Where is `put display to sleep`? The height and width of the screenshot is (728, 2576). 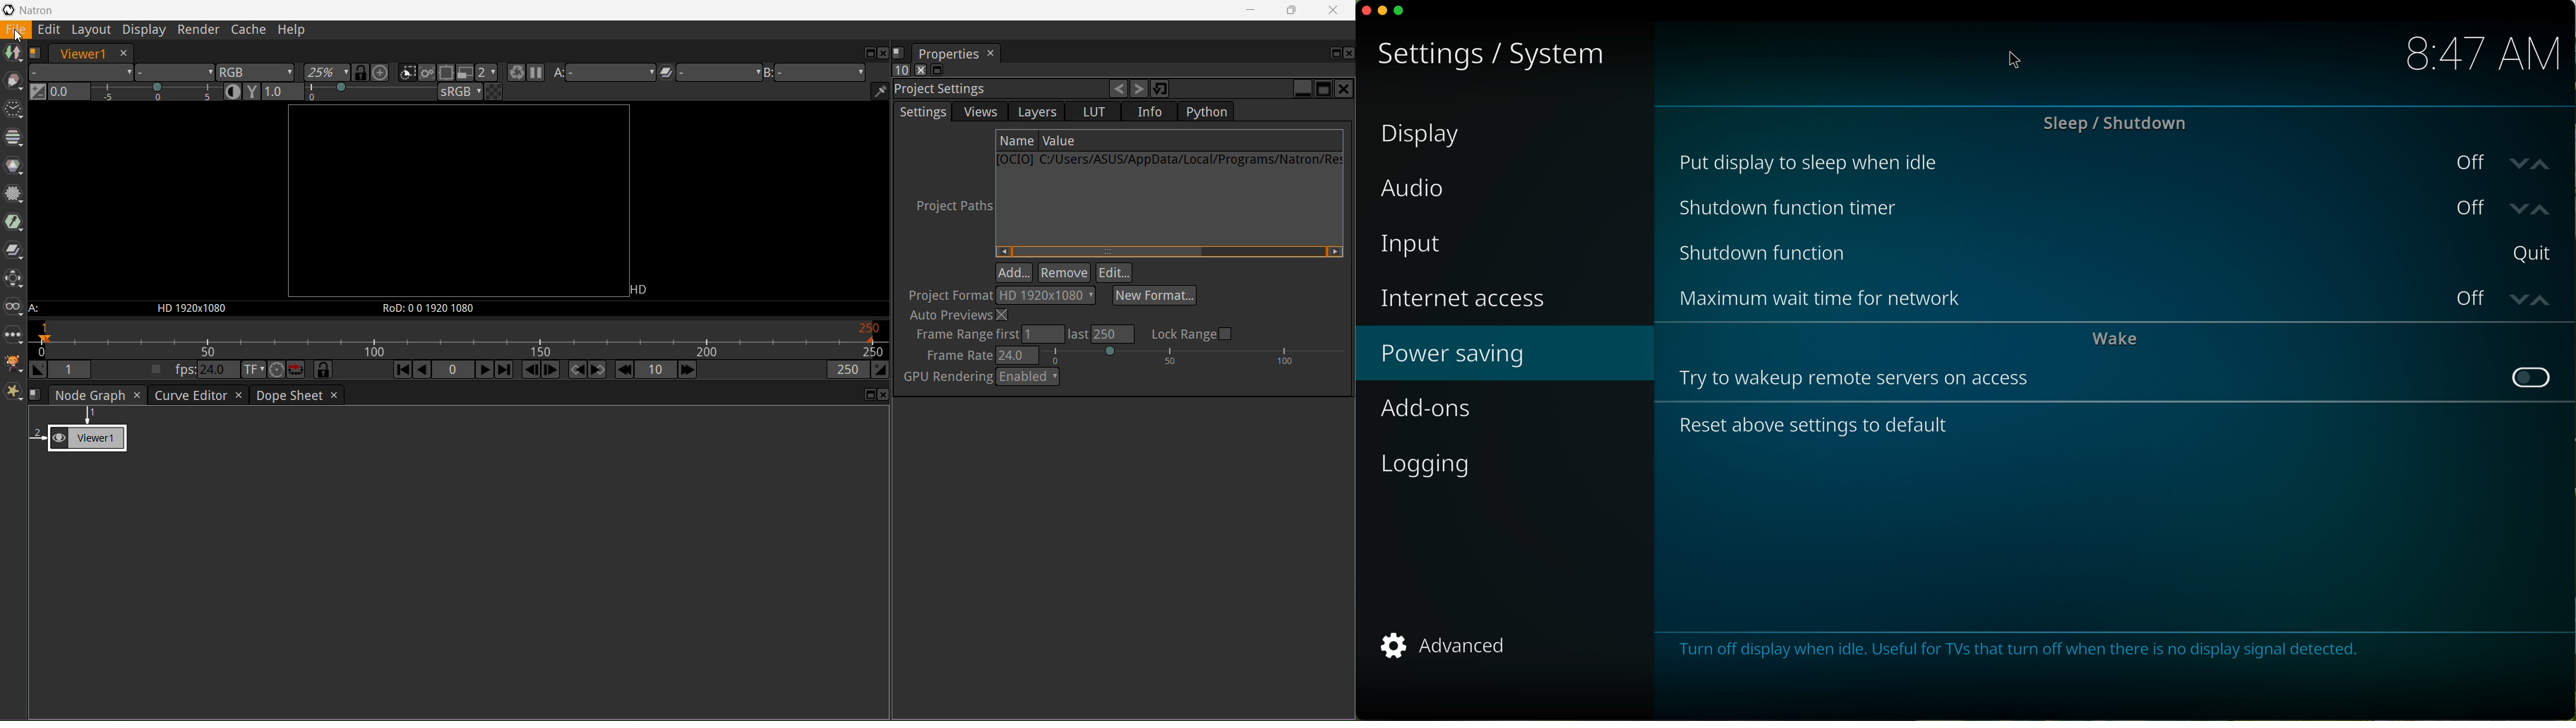
put display to sleep is located at coordinates (1815, 164).